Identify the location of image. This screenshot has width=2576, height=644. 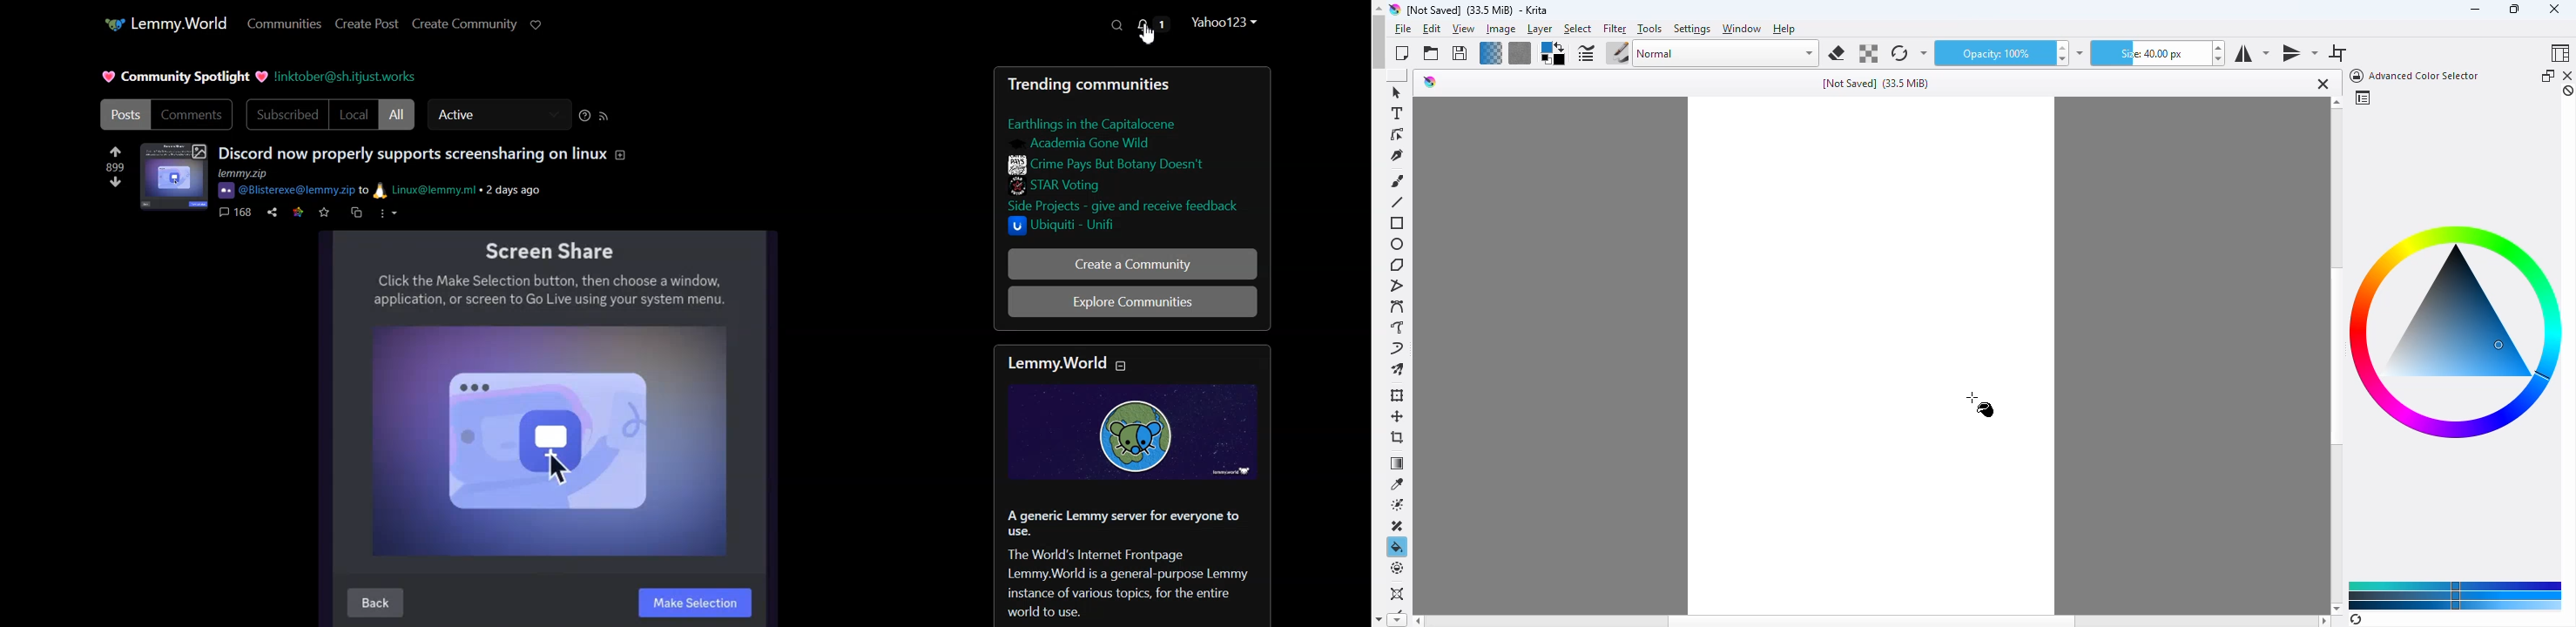
(1501, 30).